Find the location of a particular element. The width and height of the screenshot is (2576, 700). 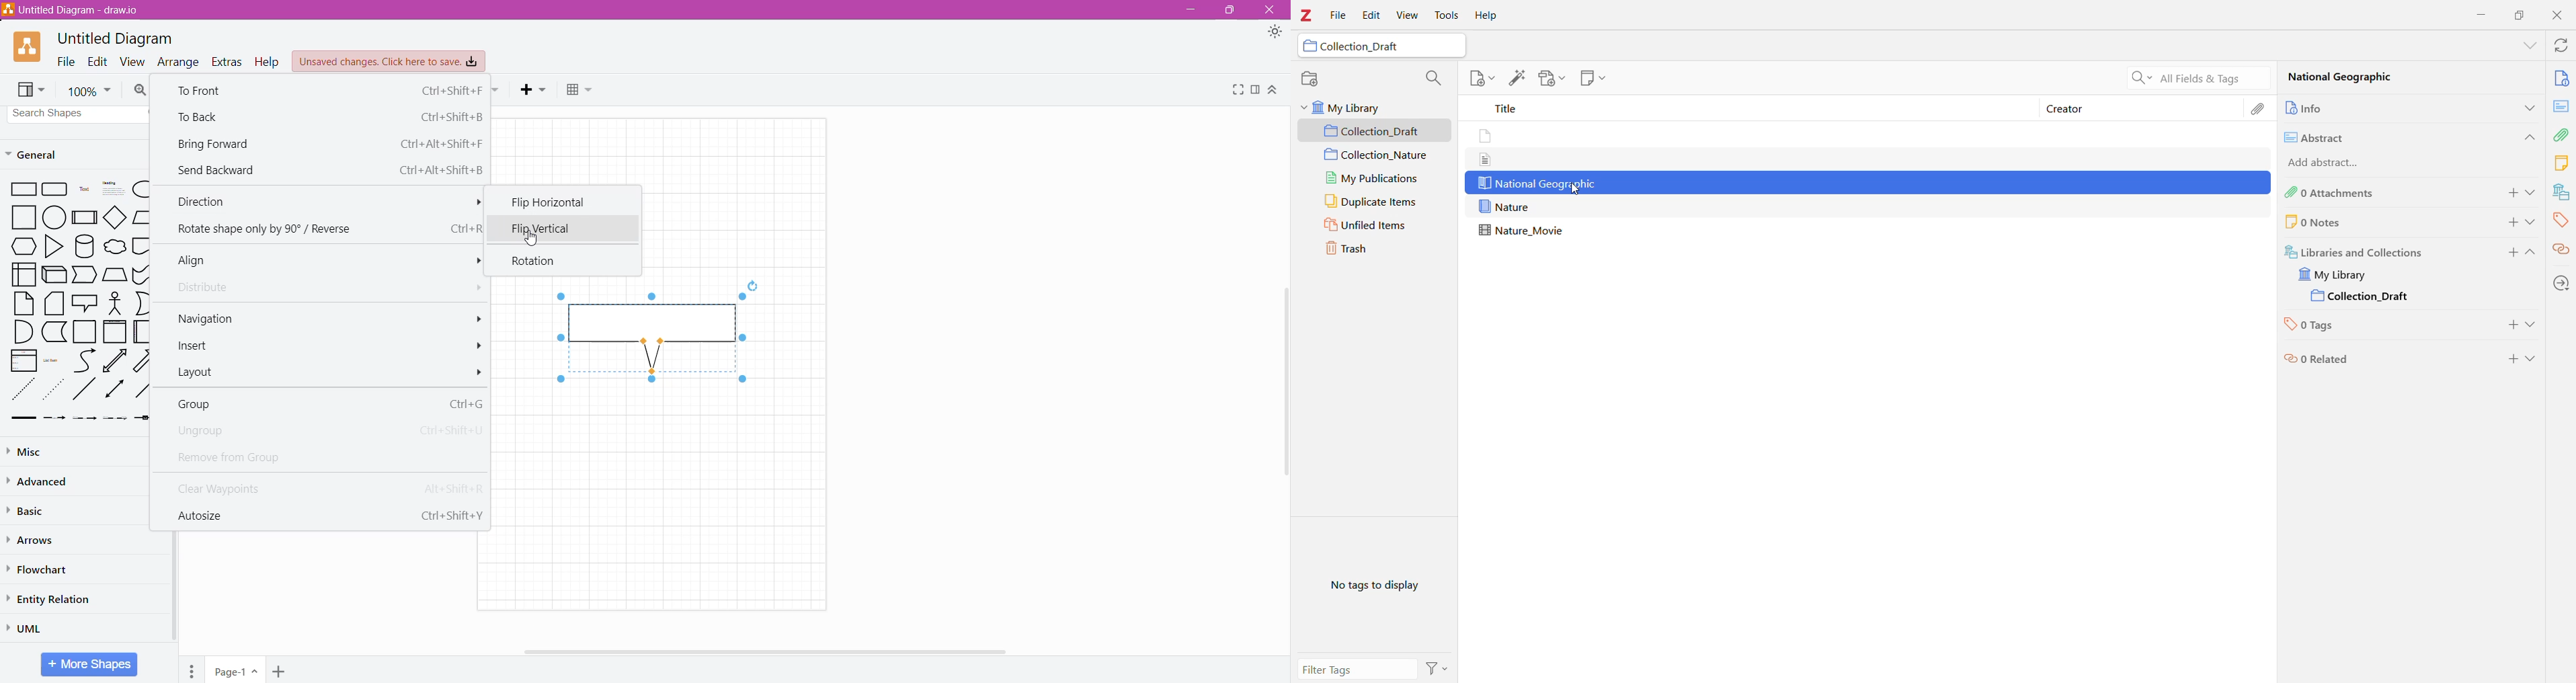

Current Library is located at coordinates (2342, 275).